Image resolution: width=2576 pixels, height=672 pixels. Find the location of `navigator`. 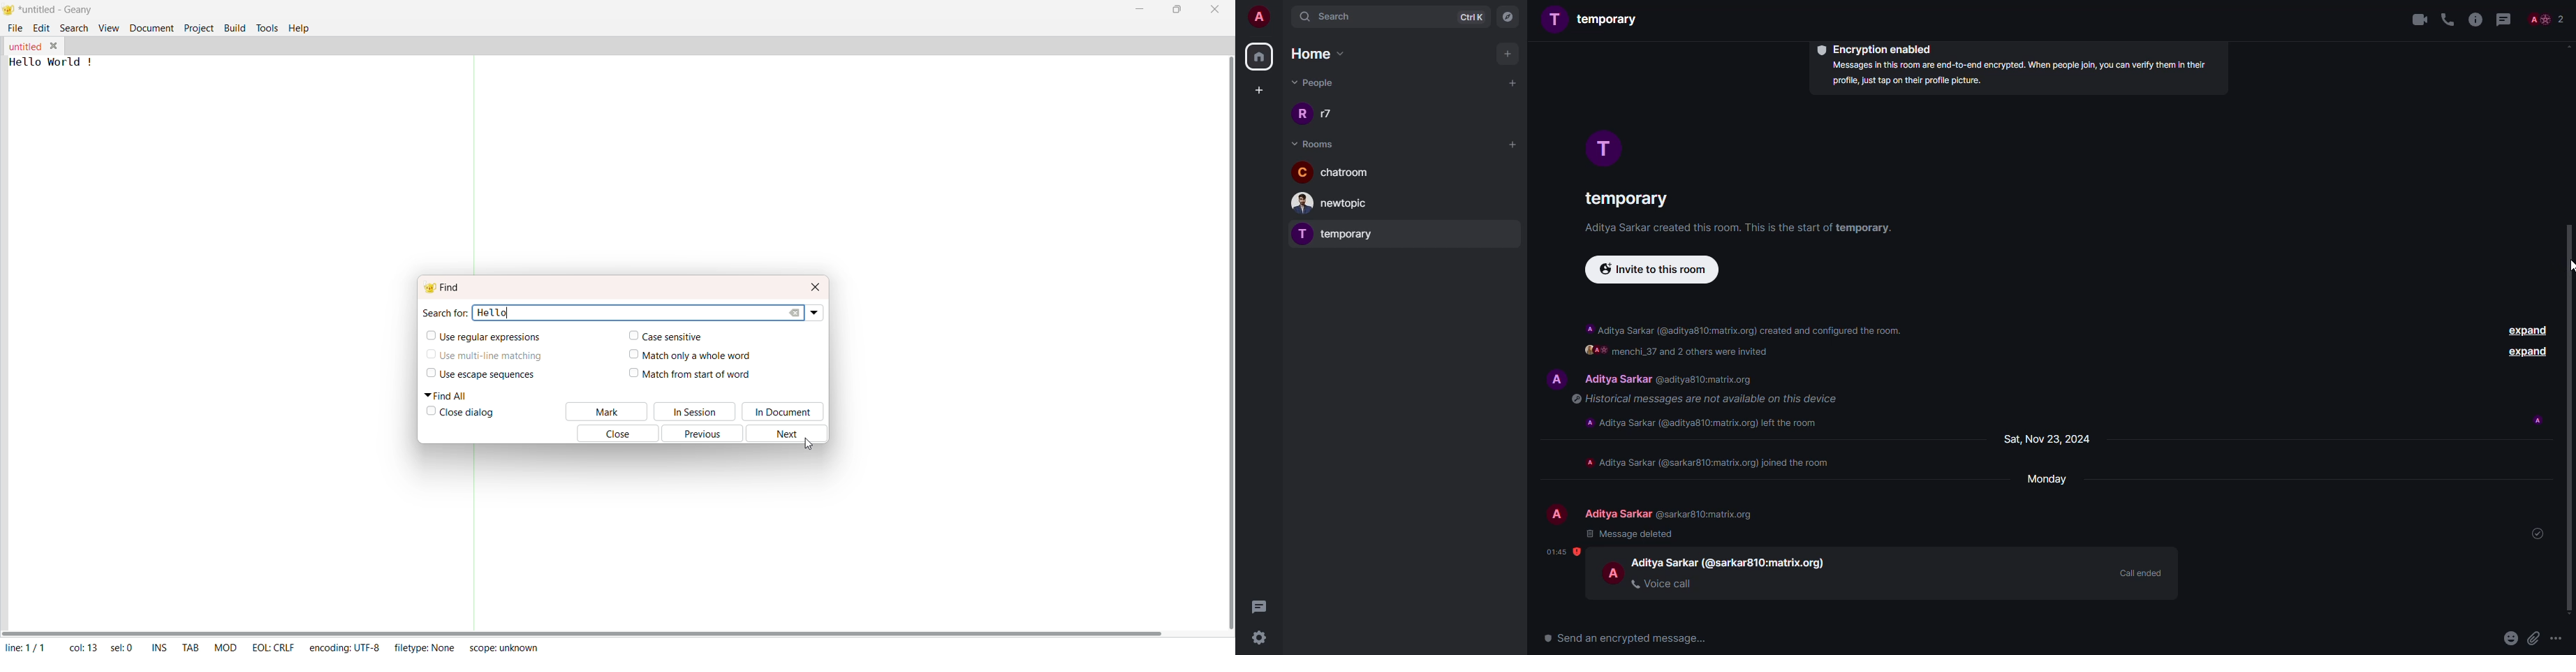

navigator is located at coordinates (1509, 16).